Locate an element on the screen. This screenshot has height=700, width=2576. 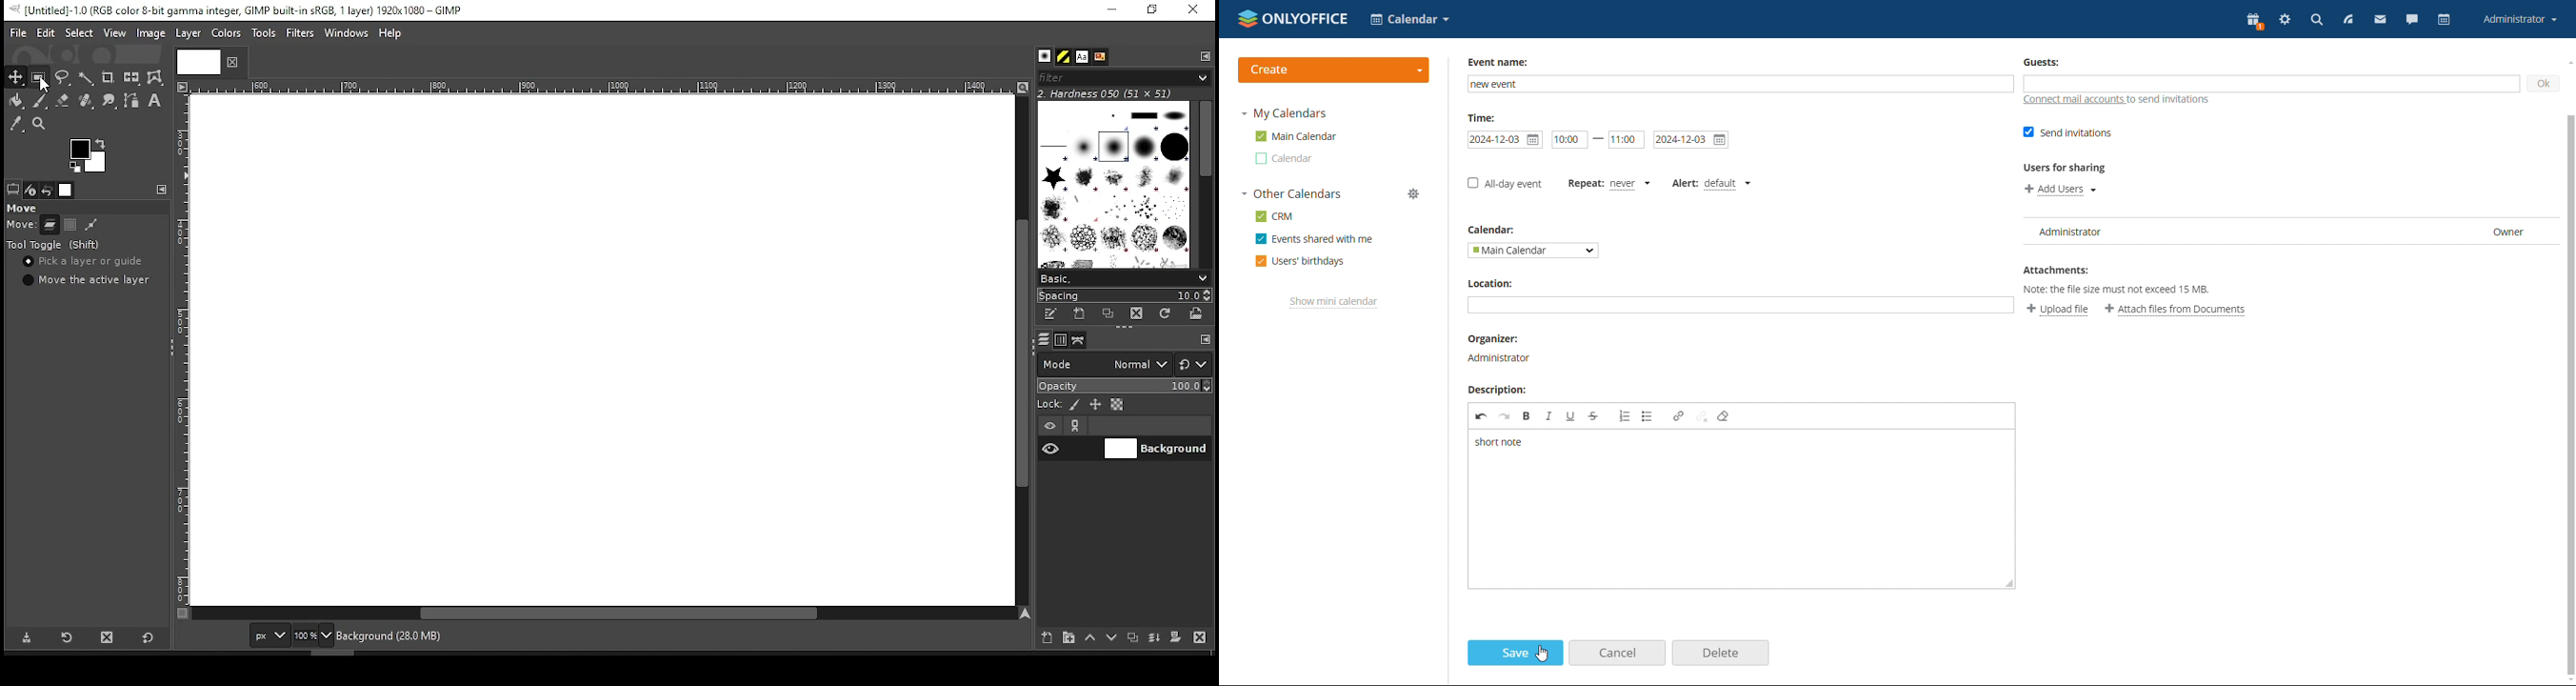
attach files from documents is located at coordinates (2180, 308).